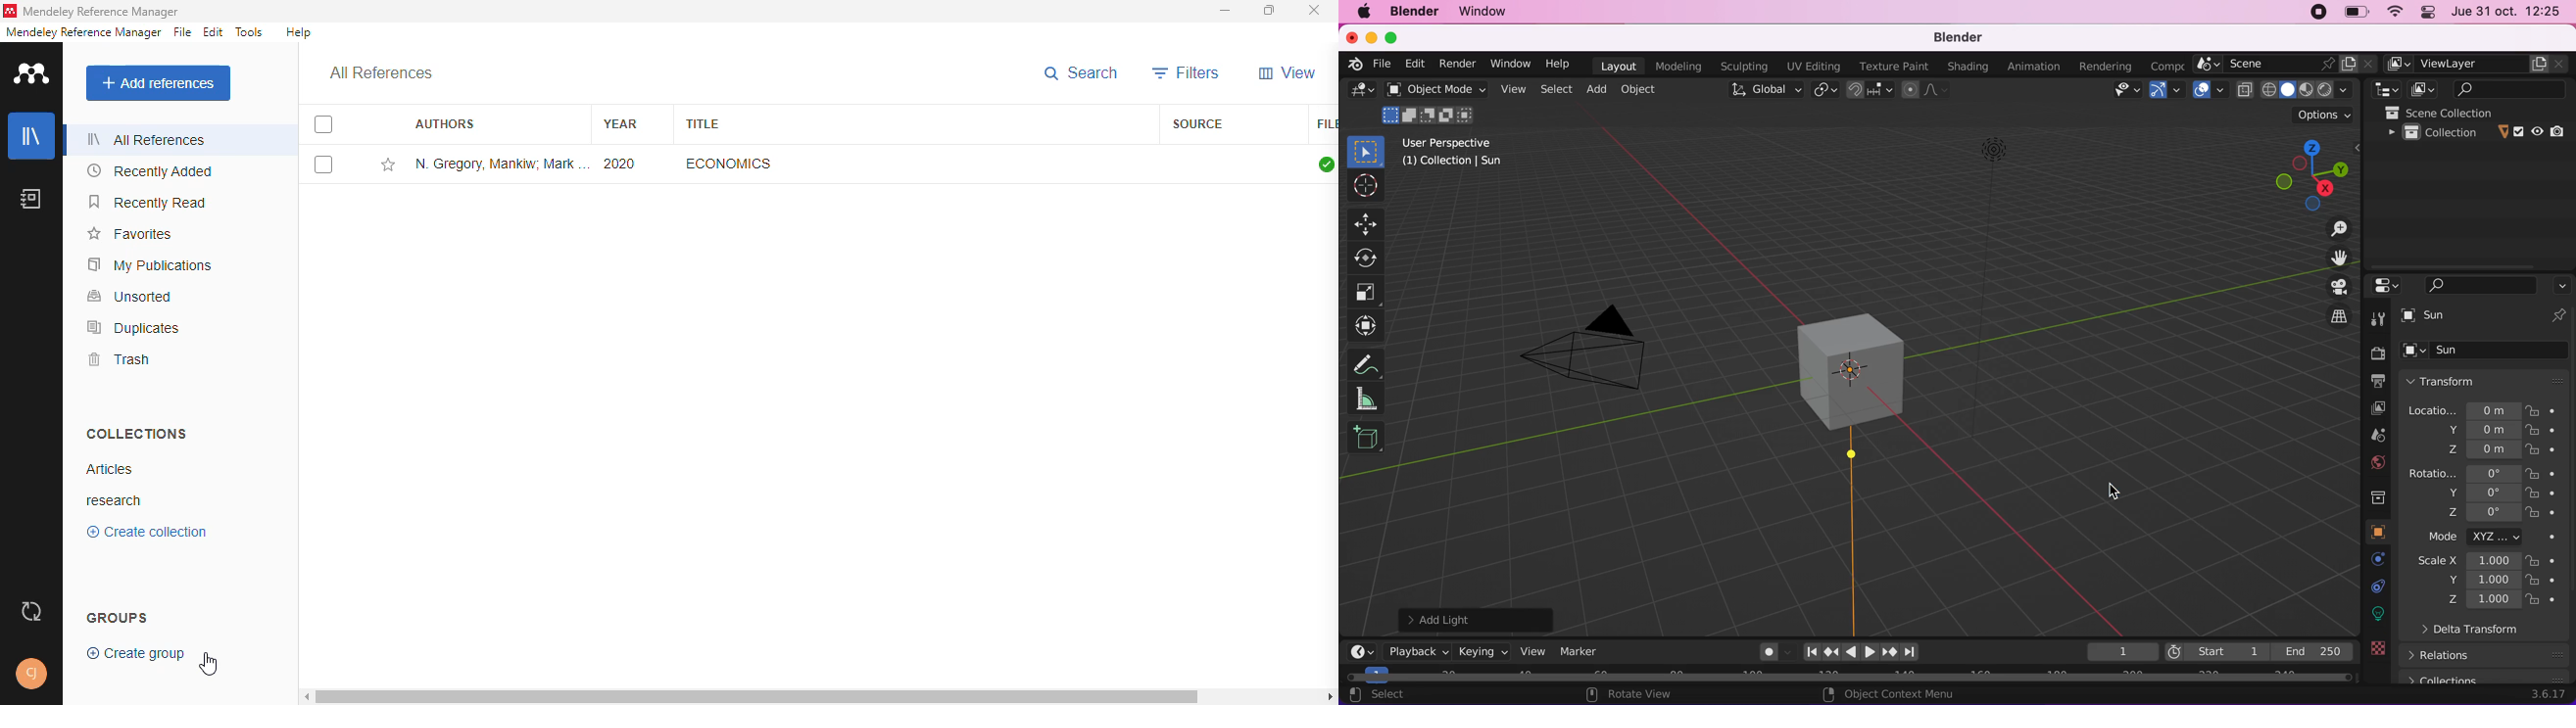  What do you see at coordinates (324, 124) in the screenshot?
I see `select` at bounding box center [324, 124].